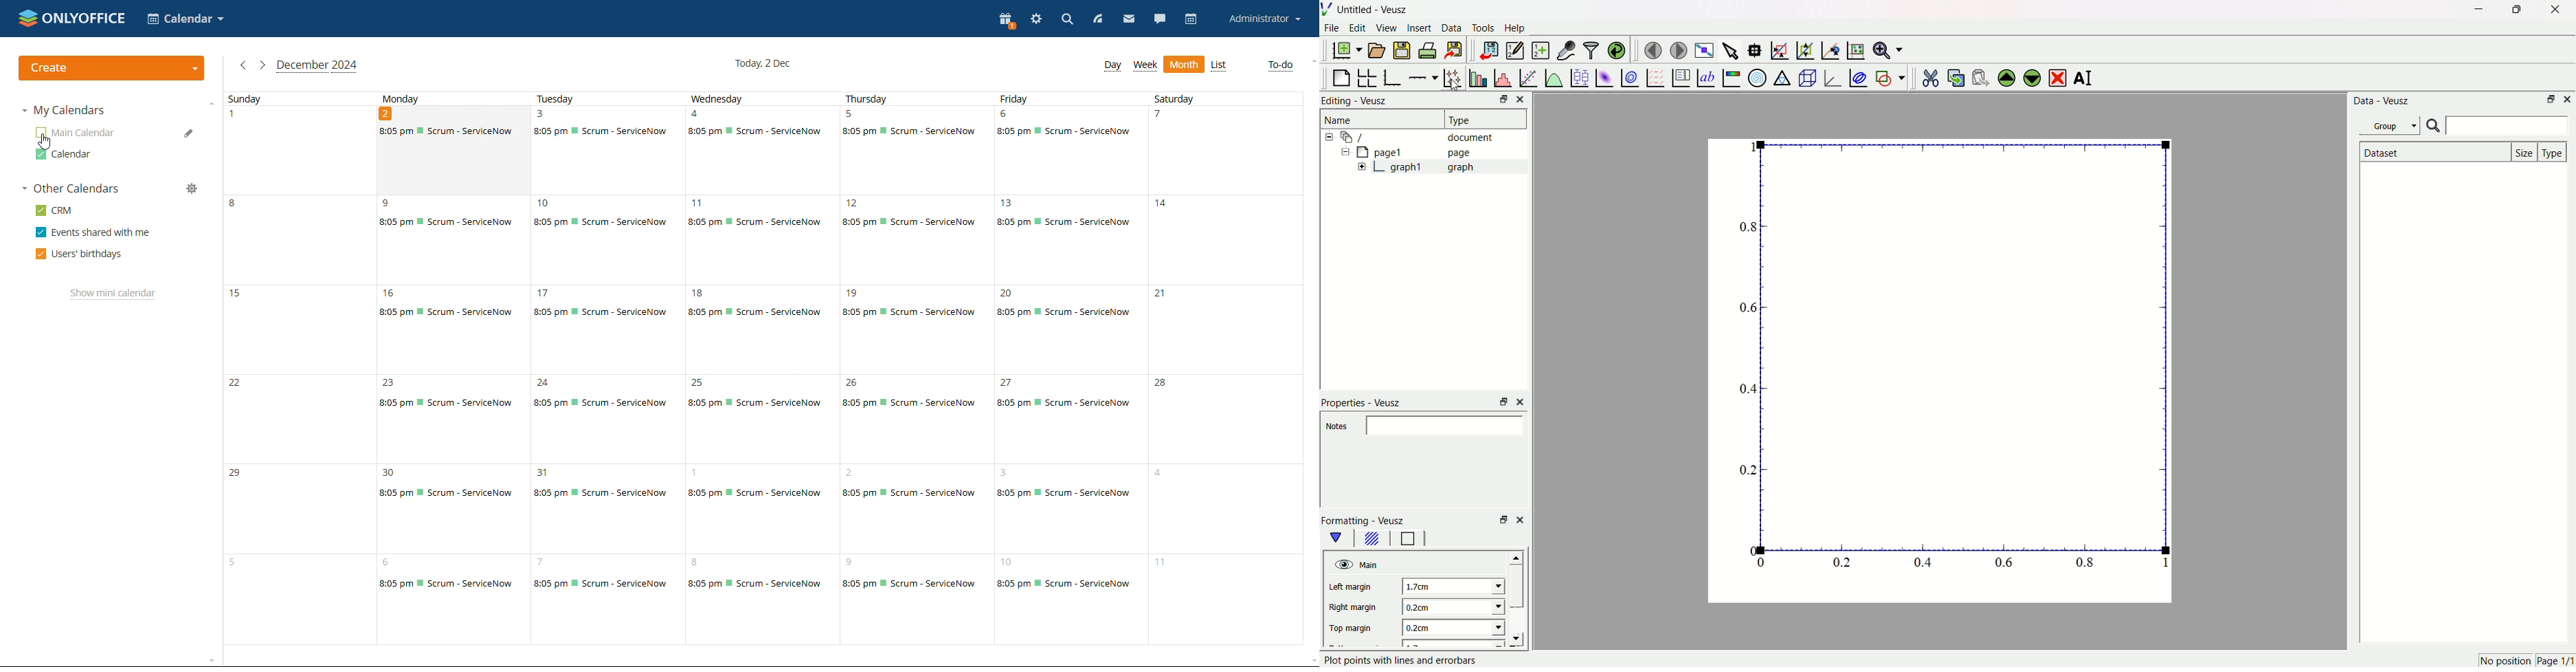 The width and height of the screenshot is (2576, 672). Describe the element at coordinates (2497, 126) in the screenshot. I see `Searchbar` at that location.